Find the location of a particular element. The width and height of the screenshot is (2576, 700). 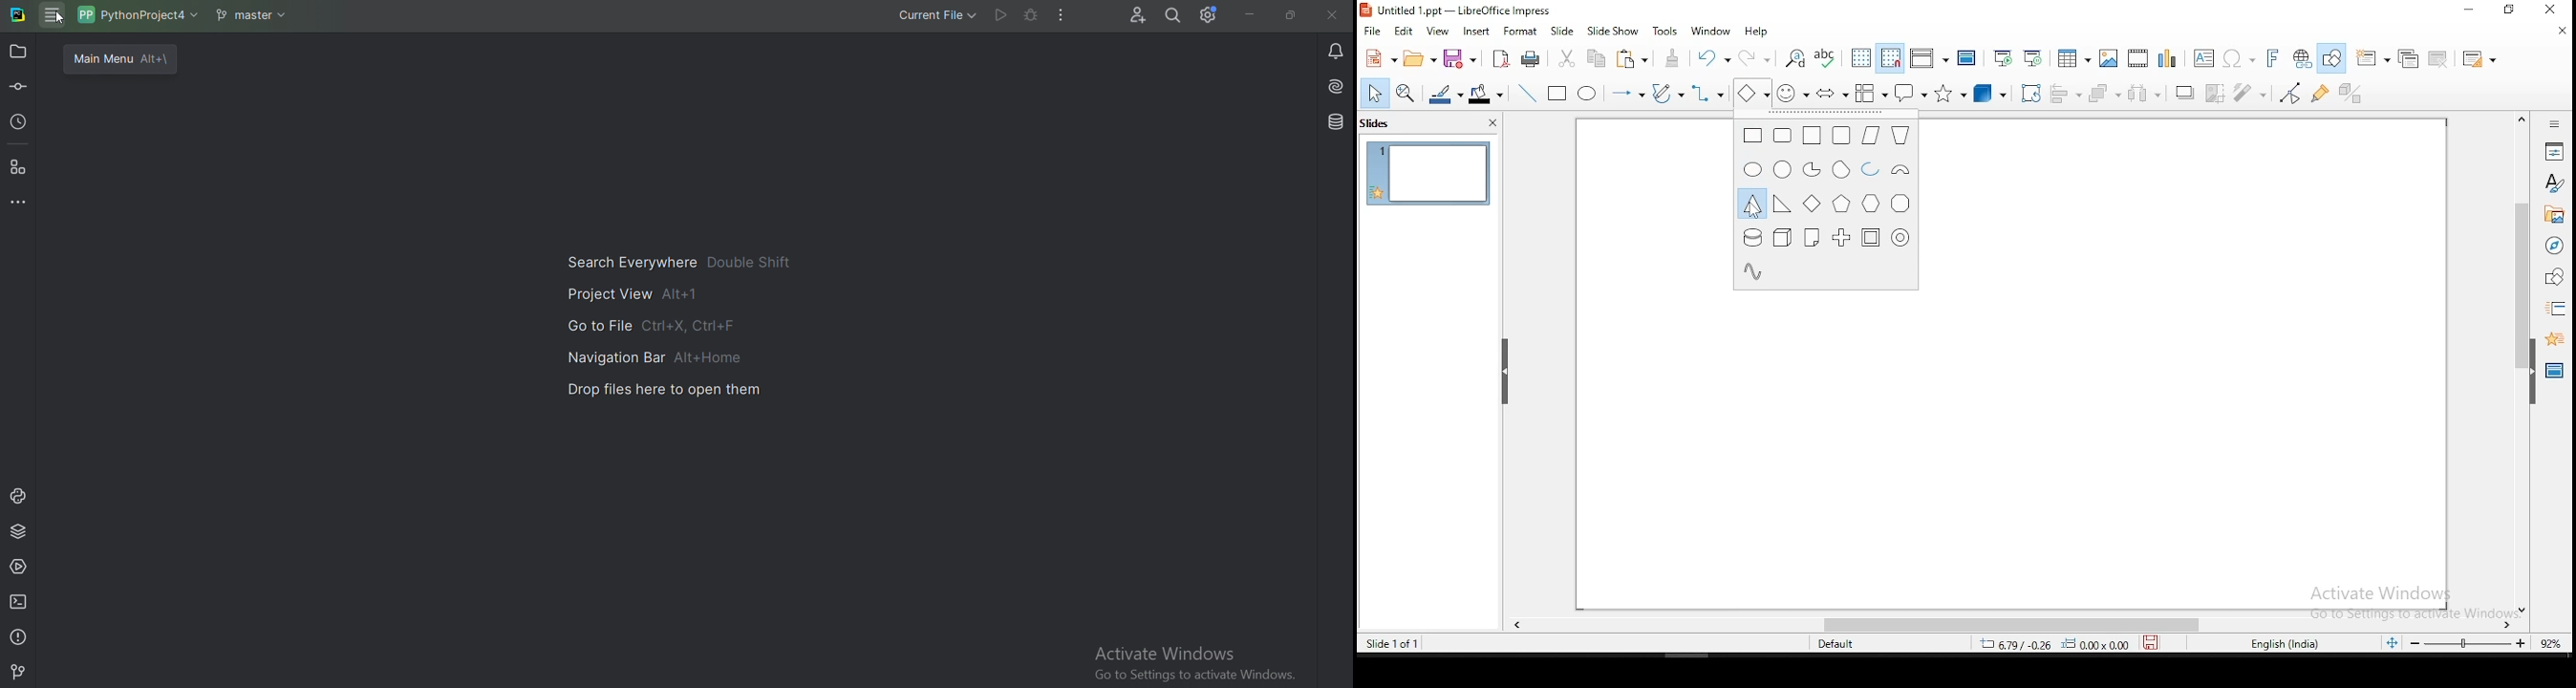

line color is located at coordinates (1446, 93).